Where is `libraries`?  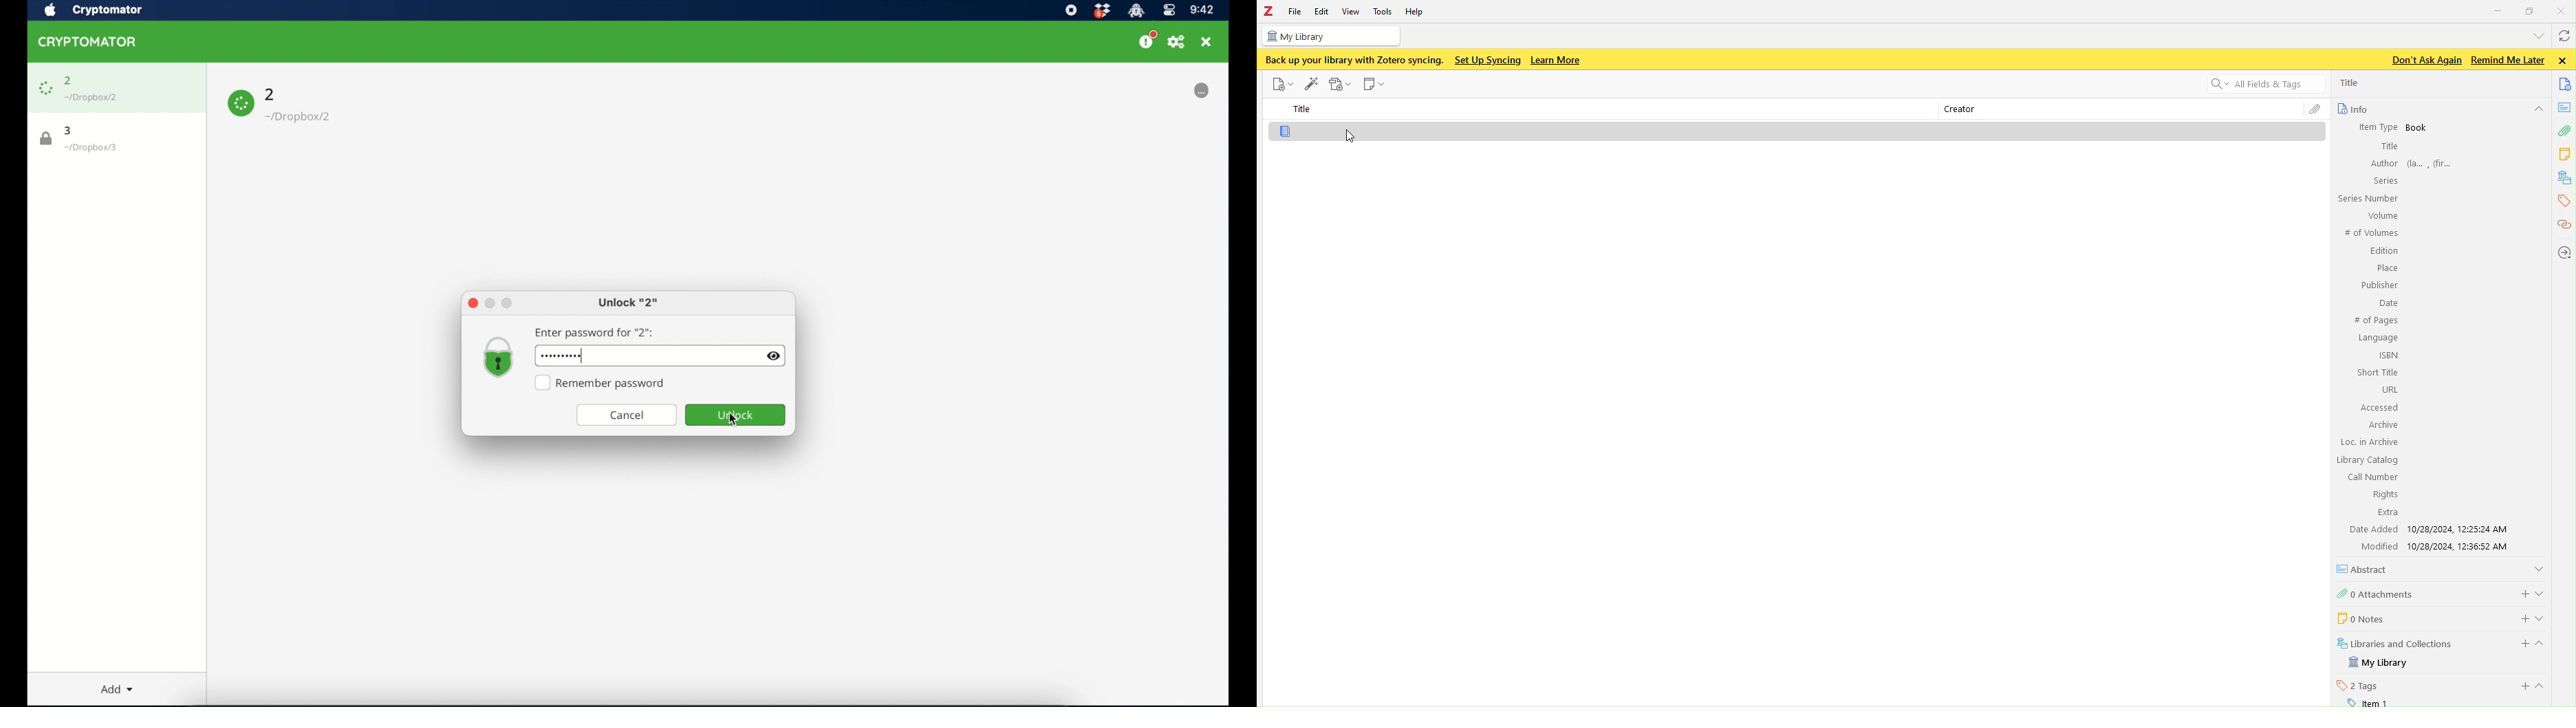 libraries is located at coordinates (2565, 178).